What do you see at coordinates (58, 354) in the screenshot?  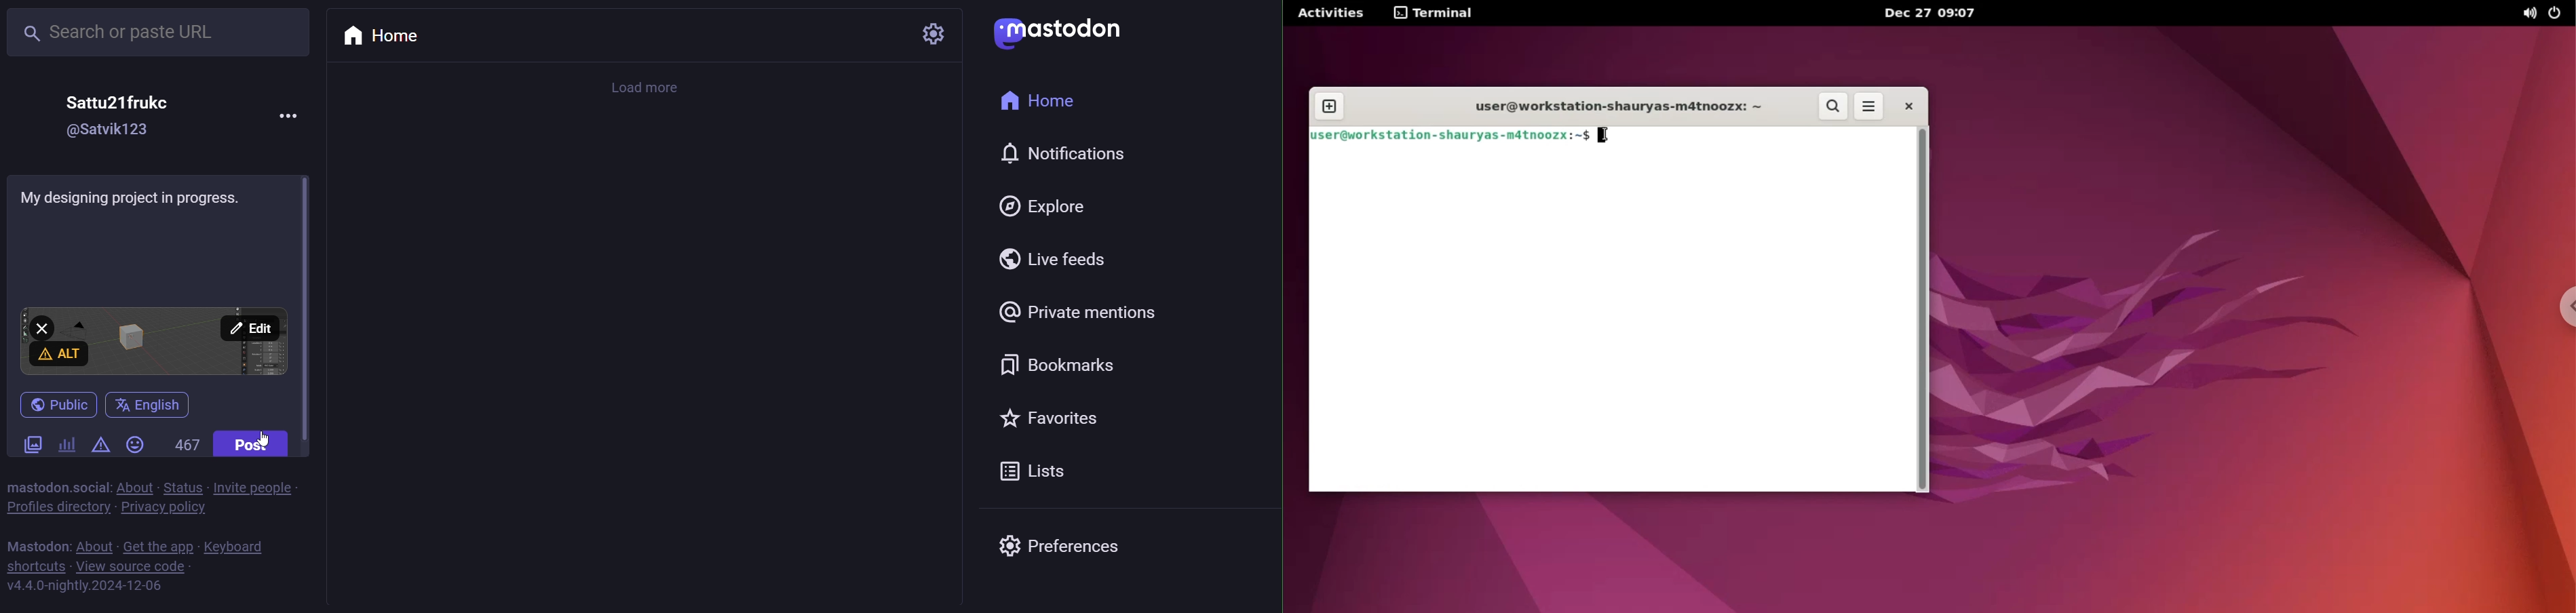 I see `alt` at bounding box center [58, 354].